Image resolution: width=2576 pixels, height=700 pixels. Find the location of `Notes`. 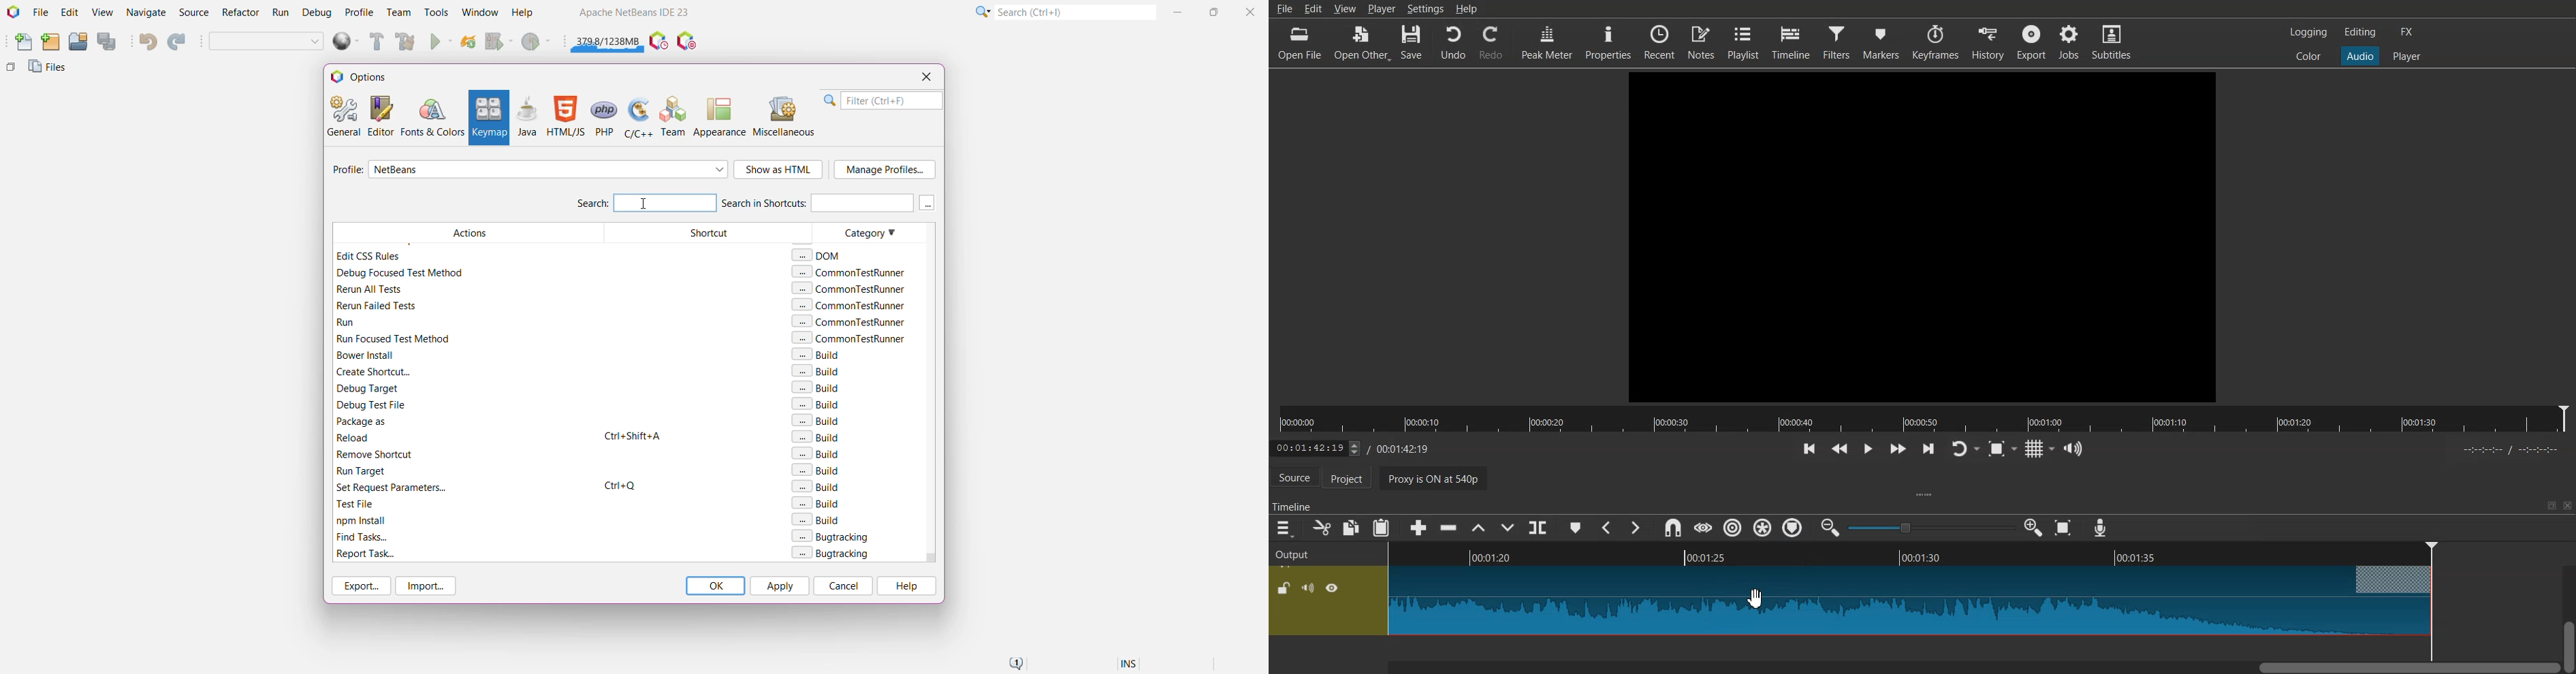

Notes is located at coordinates (1702, 42).